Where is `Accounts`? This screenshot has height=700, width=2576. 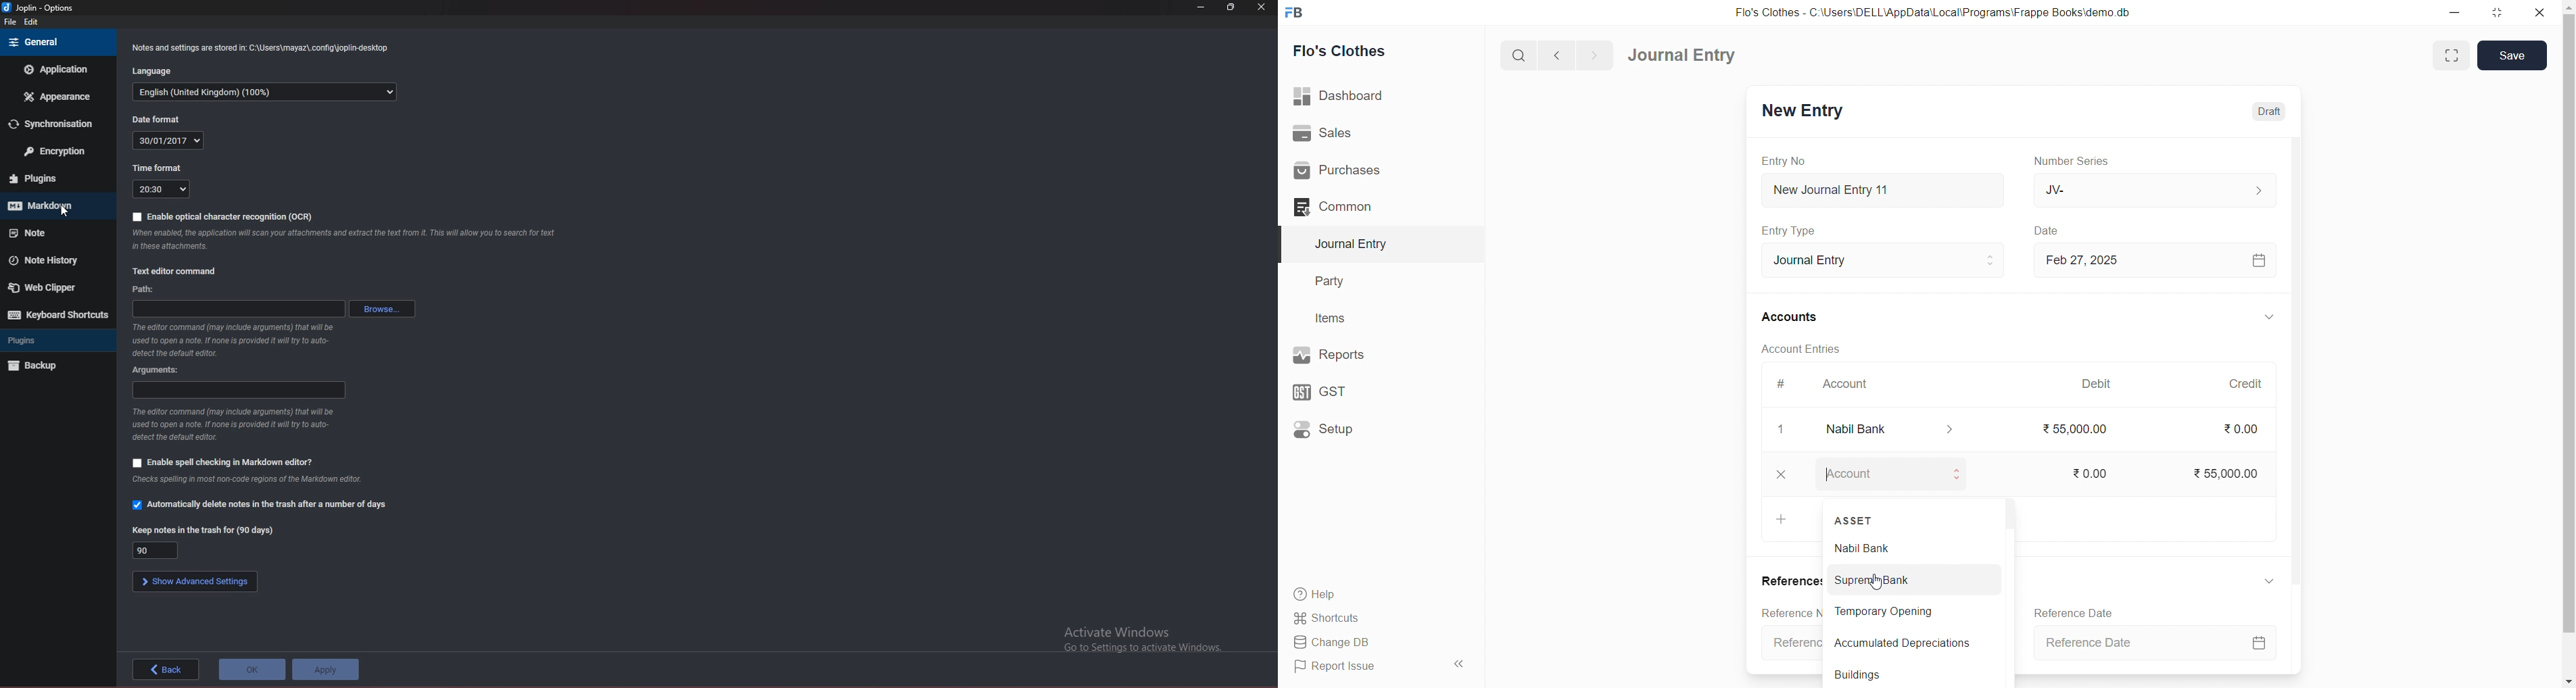
Accounts is located at coordinates (1797, 318).